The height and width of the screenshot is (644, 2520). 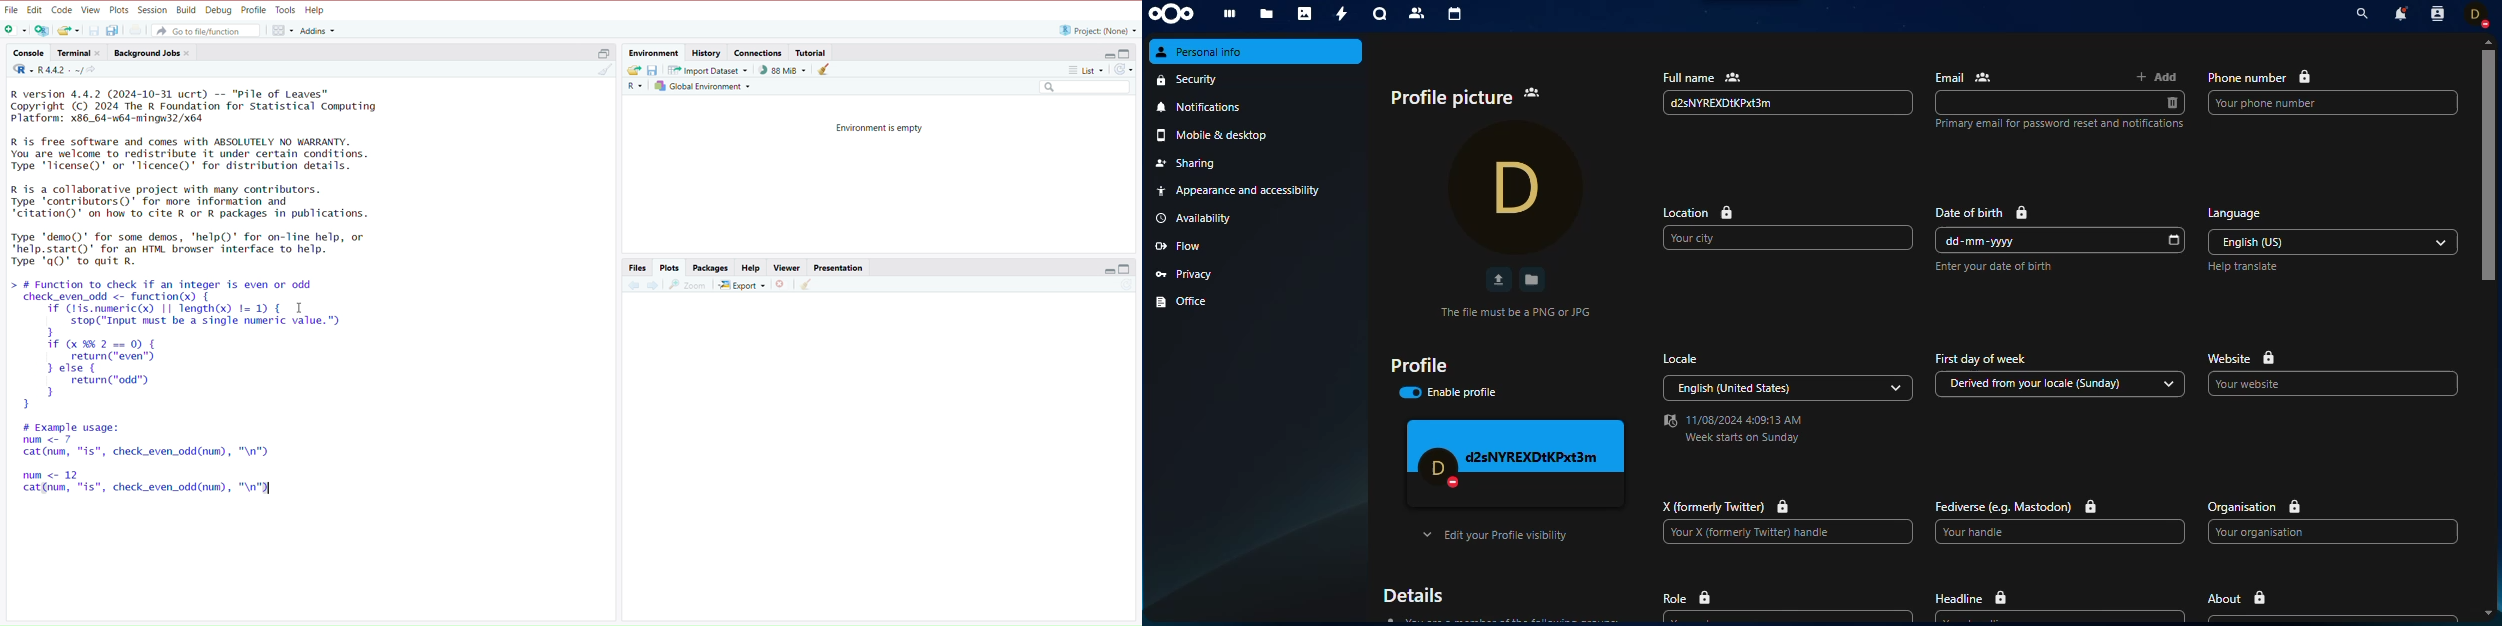 What do you see at coordinates (600, 55) in the screenshot?
I see `expand` at bounding box center [600, 55].